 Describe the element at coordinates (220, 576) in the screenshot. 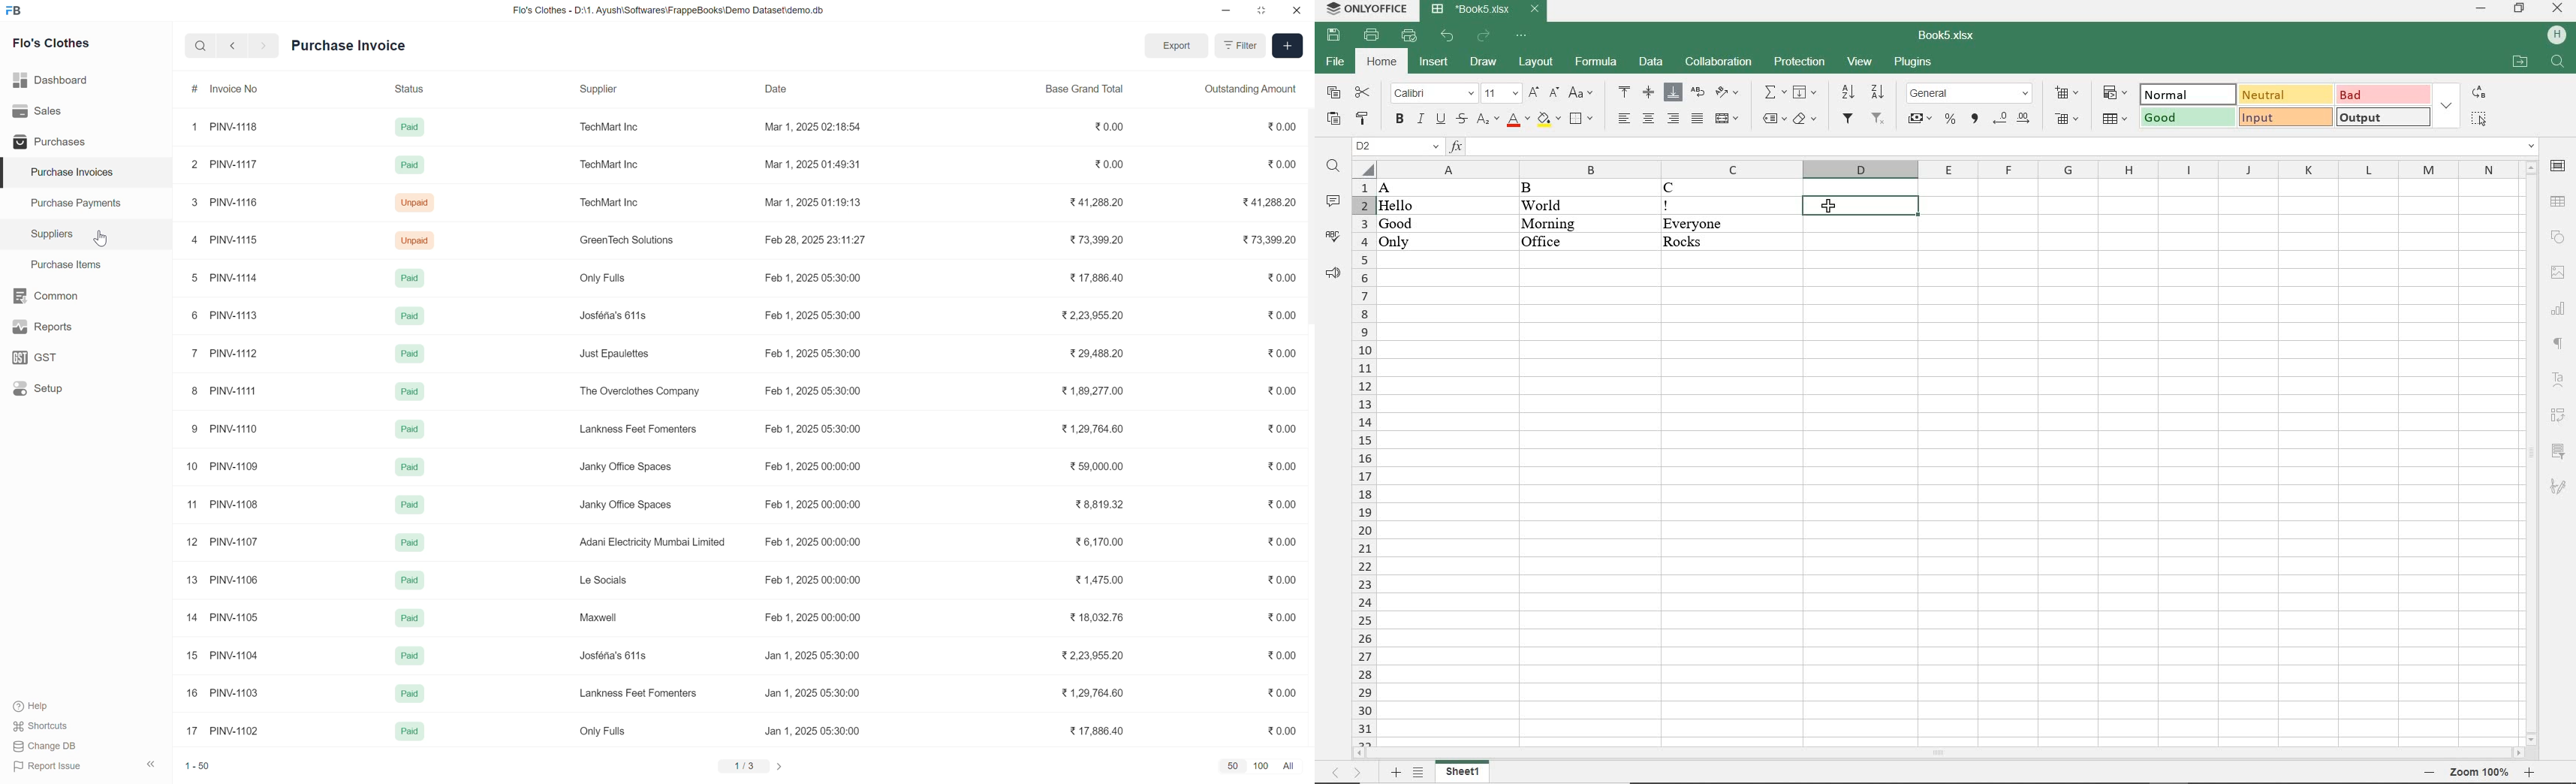

I see `13 PINV-1106` at that location.